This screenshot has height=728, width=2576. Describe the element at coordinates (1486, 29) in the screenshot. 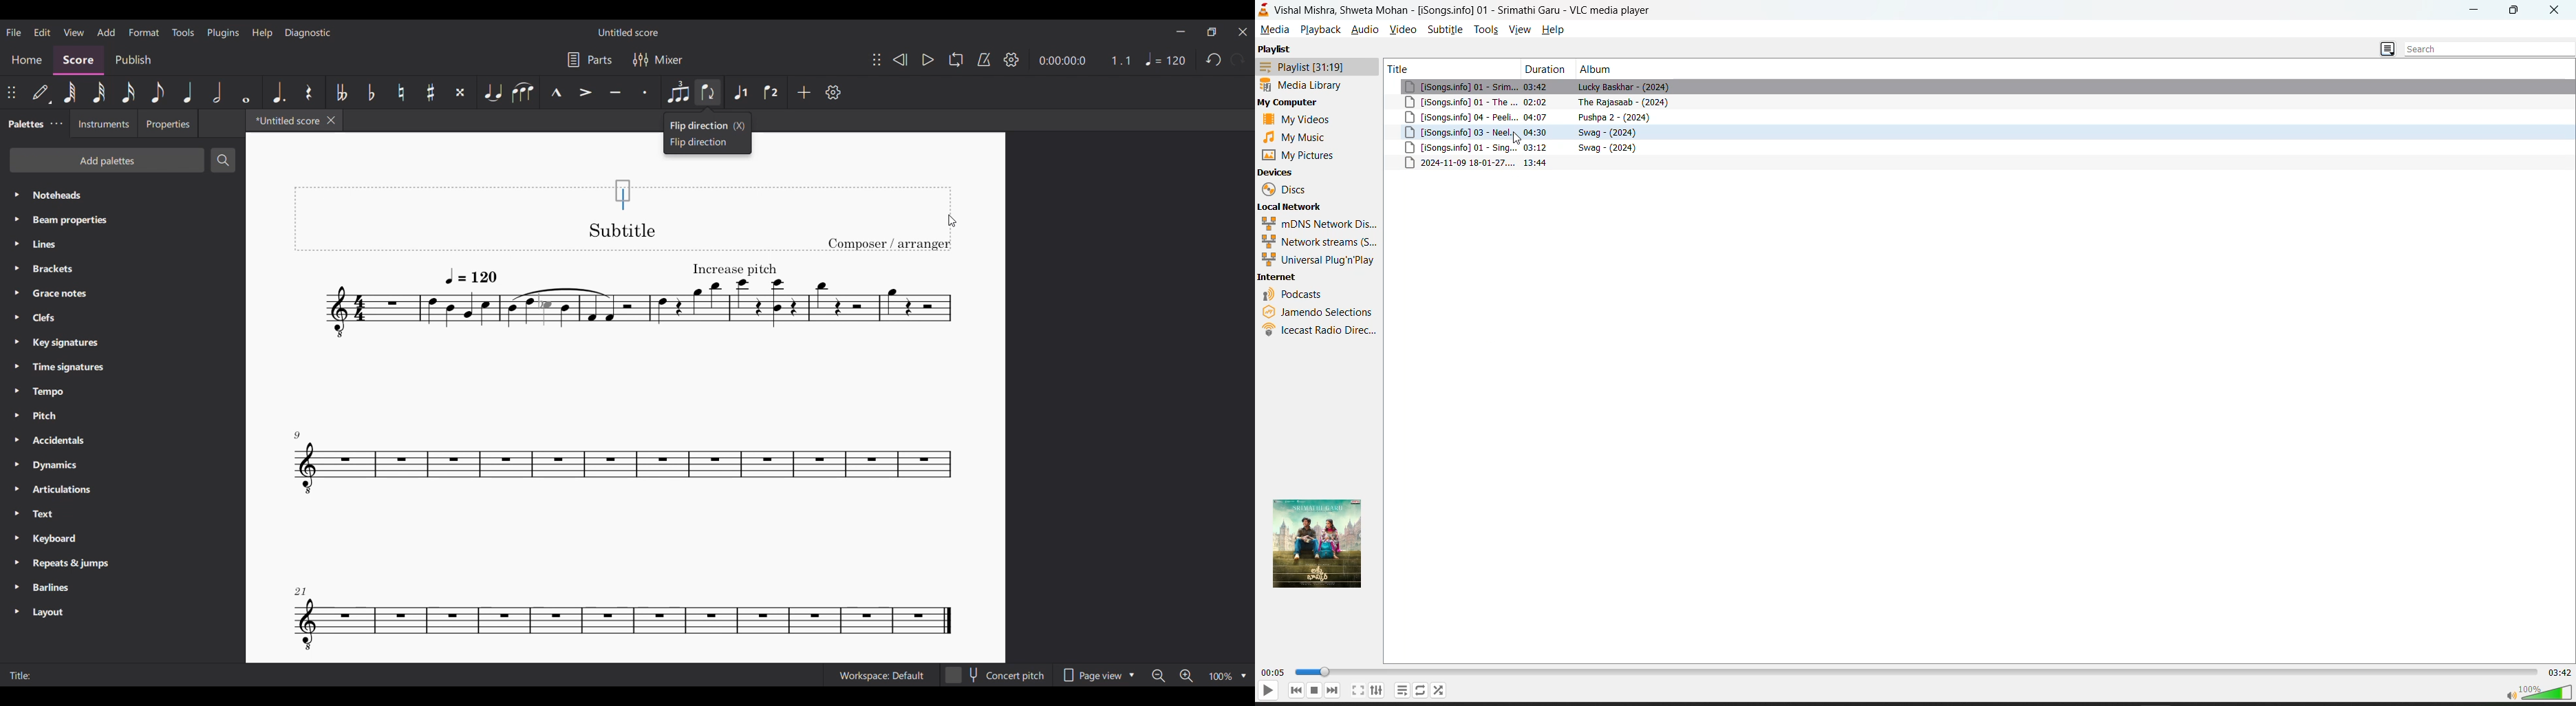

I see `tools` at that location.